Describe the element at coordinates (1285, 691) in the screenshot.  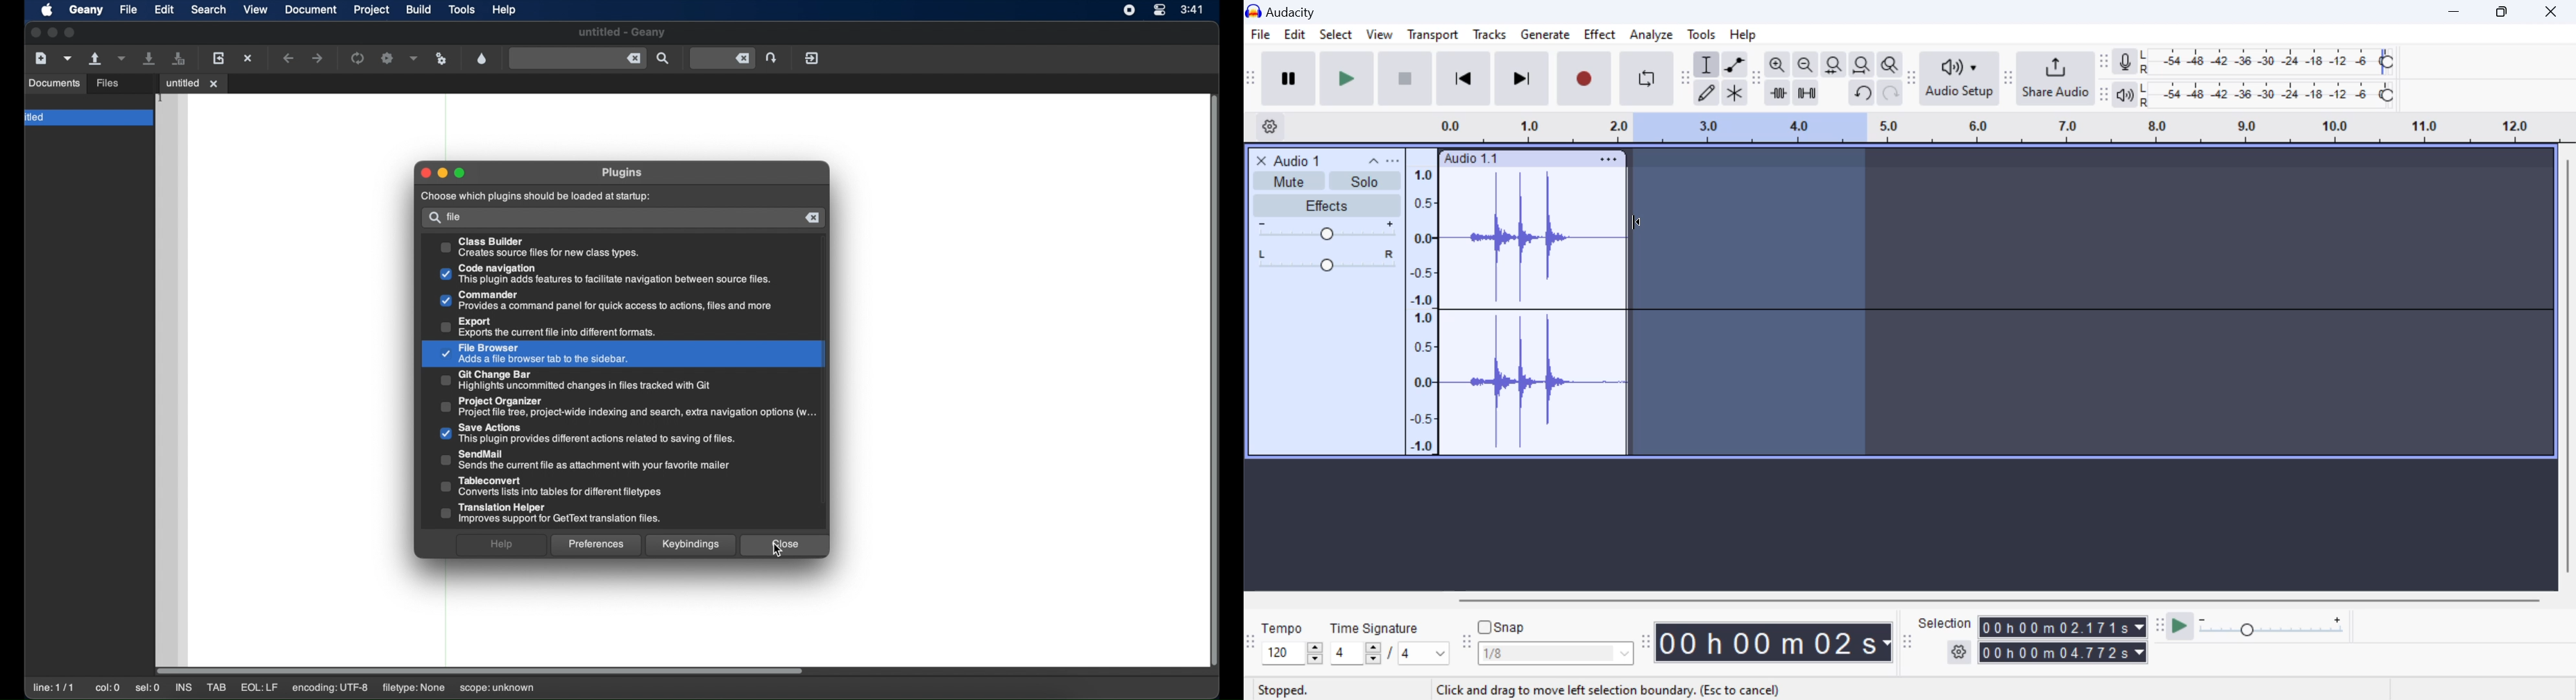
I see `Clip Status` at that location.